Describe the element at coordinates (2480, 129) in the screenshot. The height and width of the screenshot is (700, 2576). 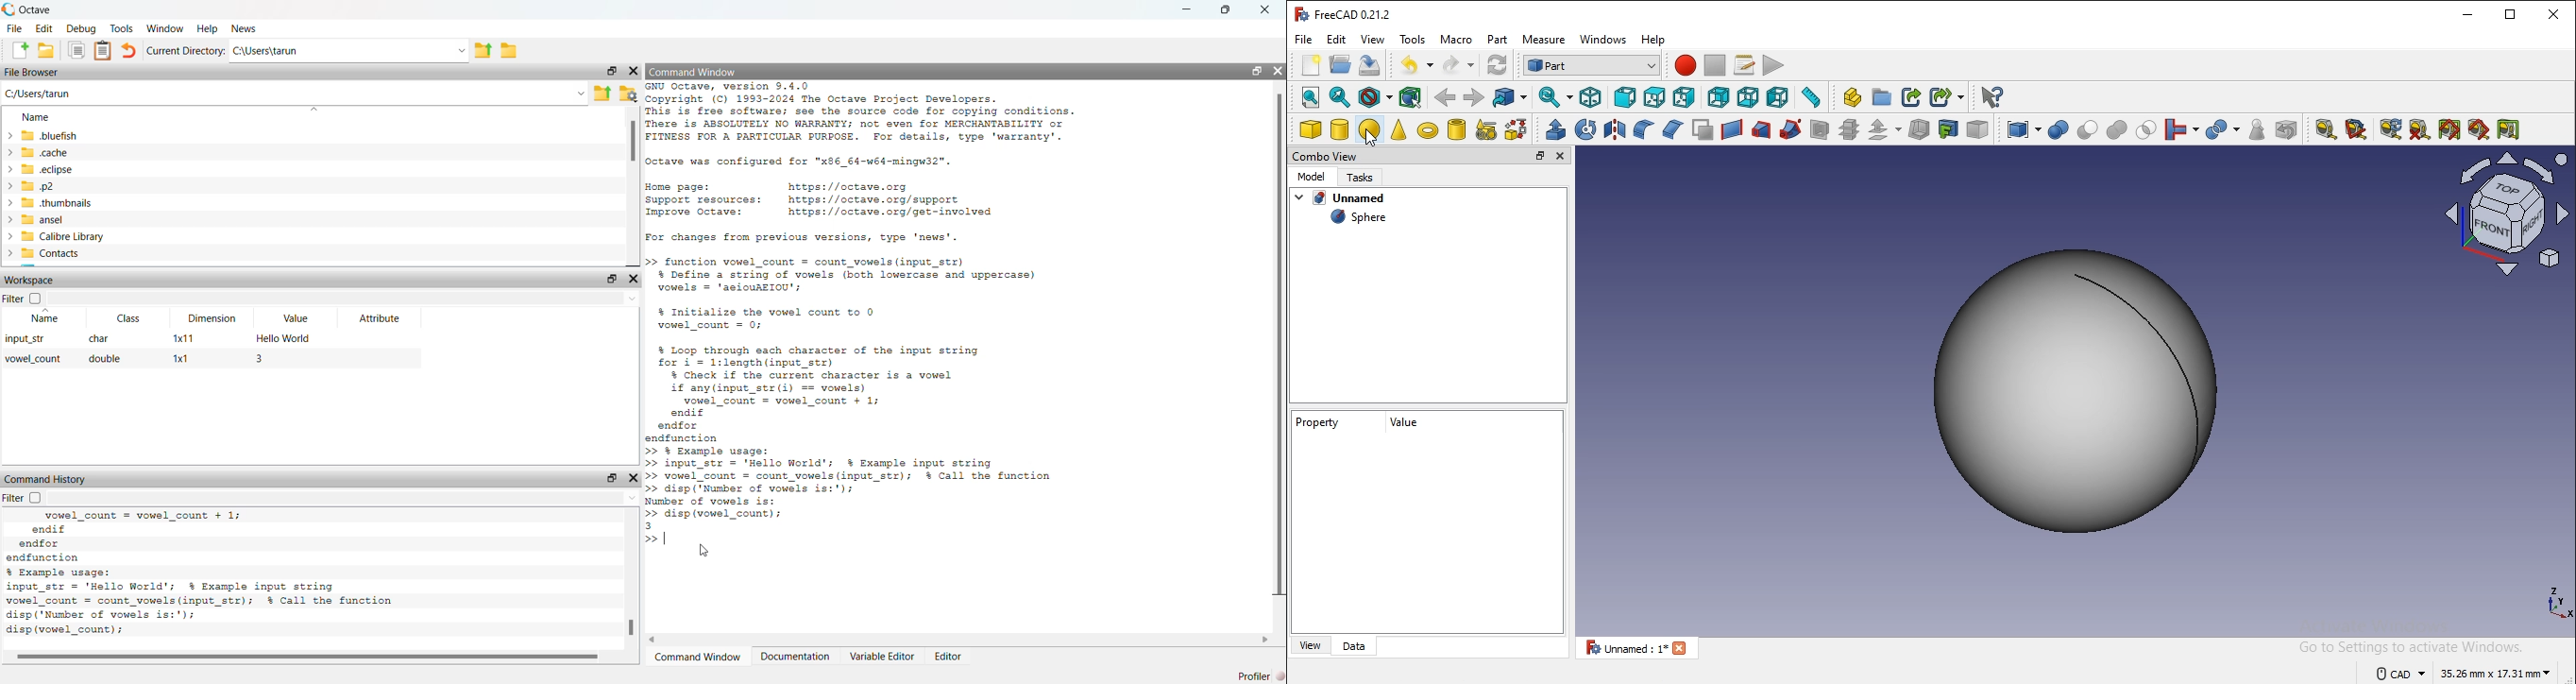
I see `toggle 3d` at that location.